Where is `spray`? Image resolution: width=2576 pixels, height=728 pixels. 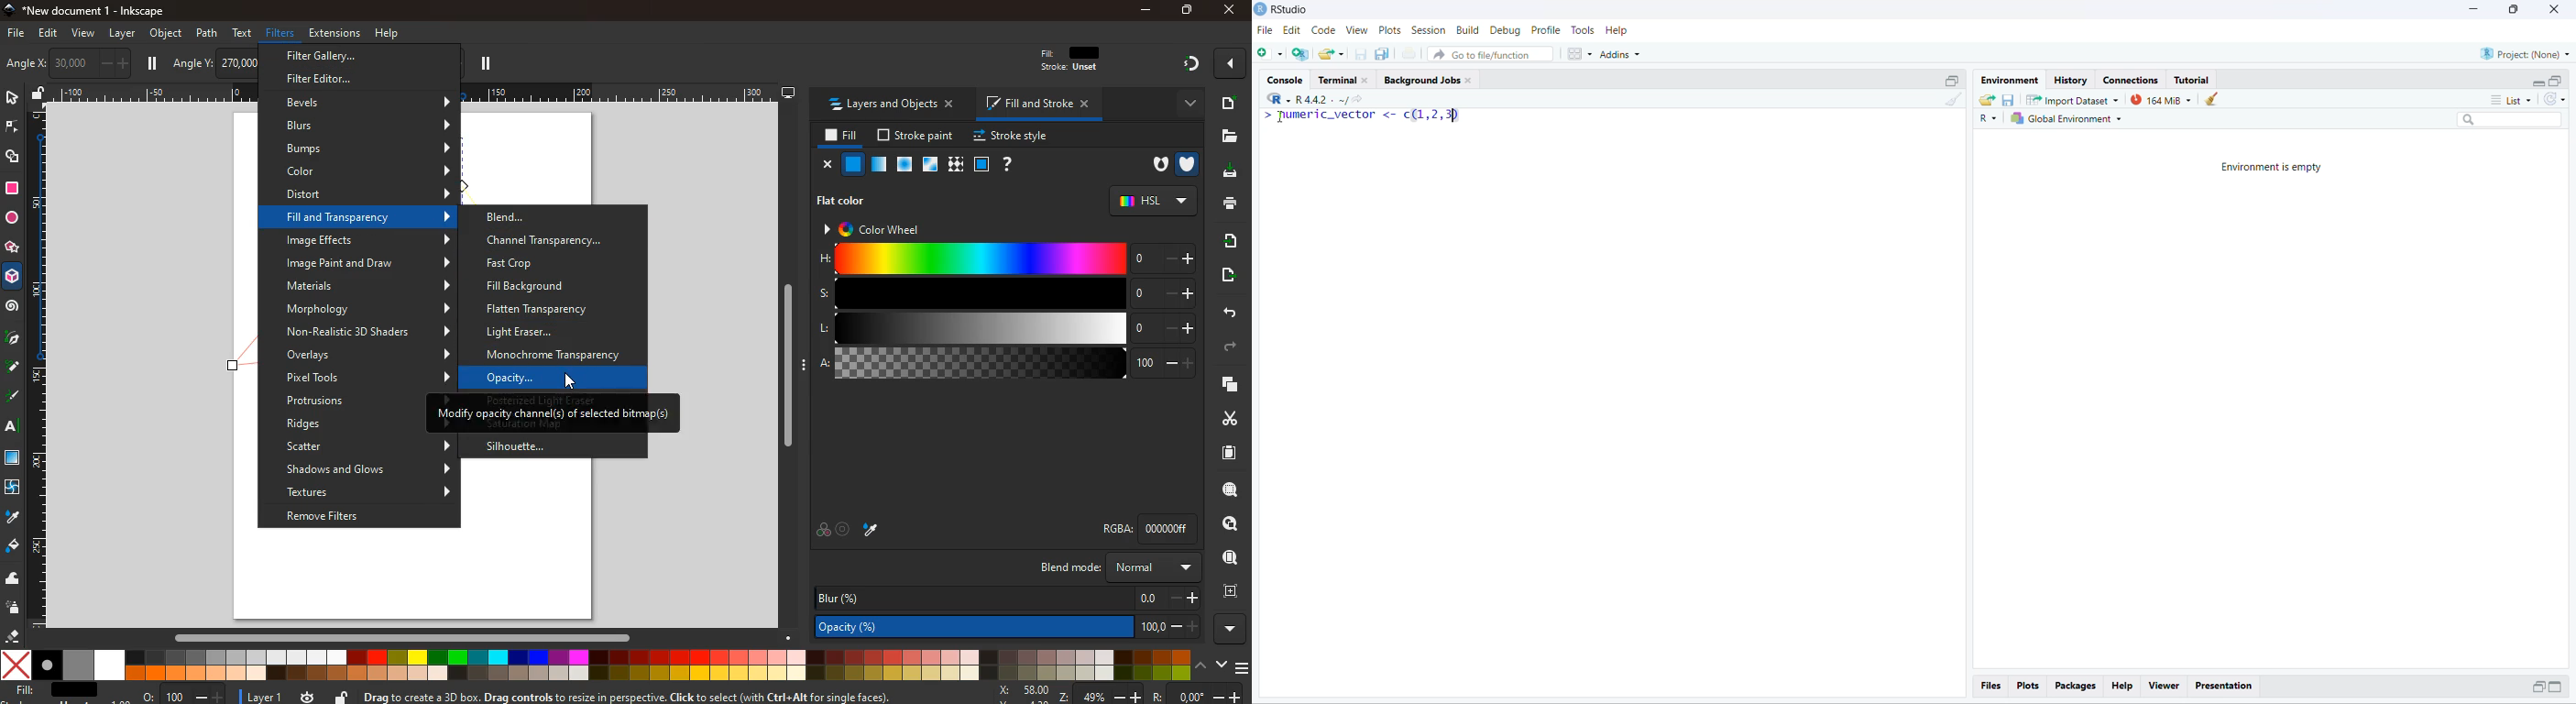 spray is located at coordinates (14, 609).